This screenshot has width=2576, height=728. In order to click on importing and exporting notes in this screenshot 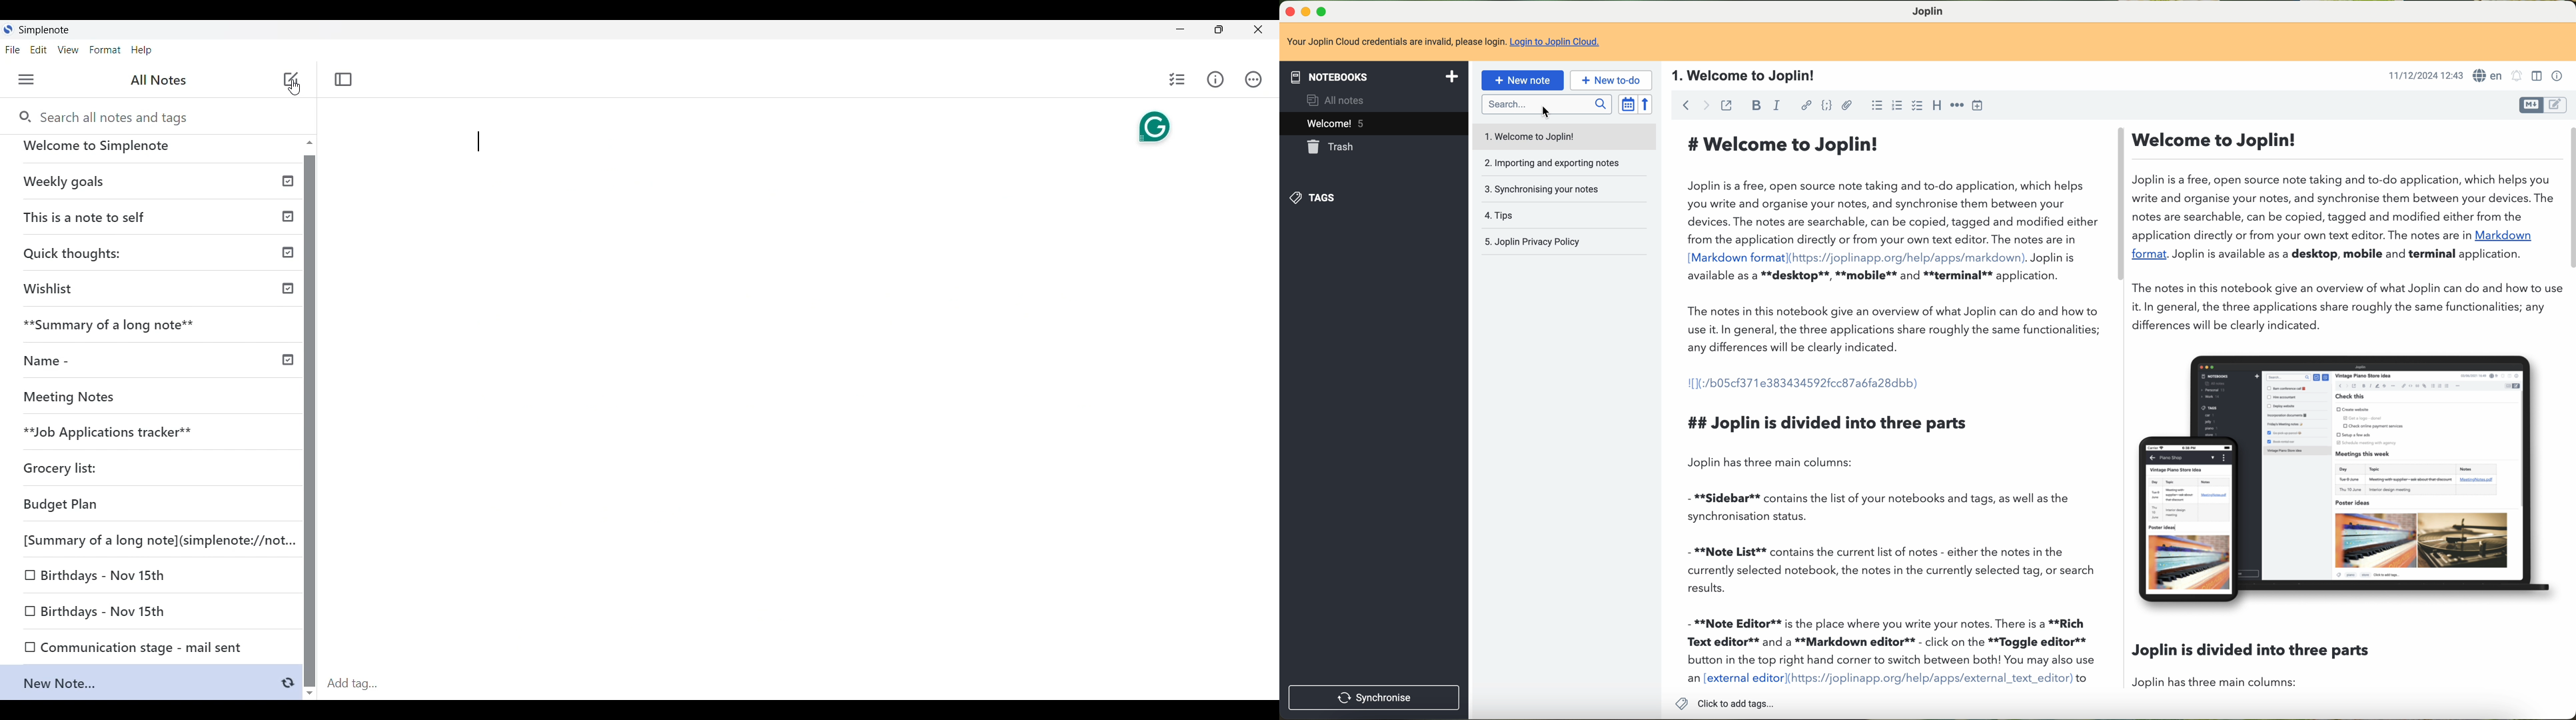, I will do `click(1564, 163)`.